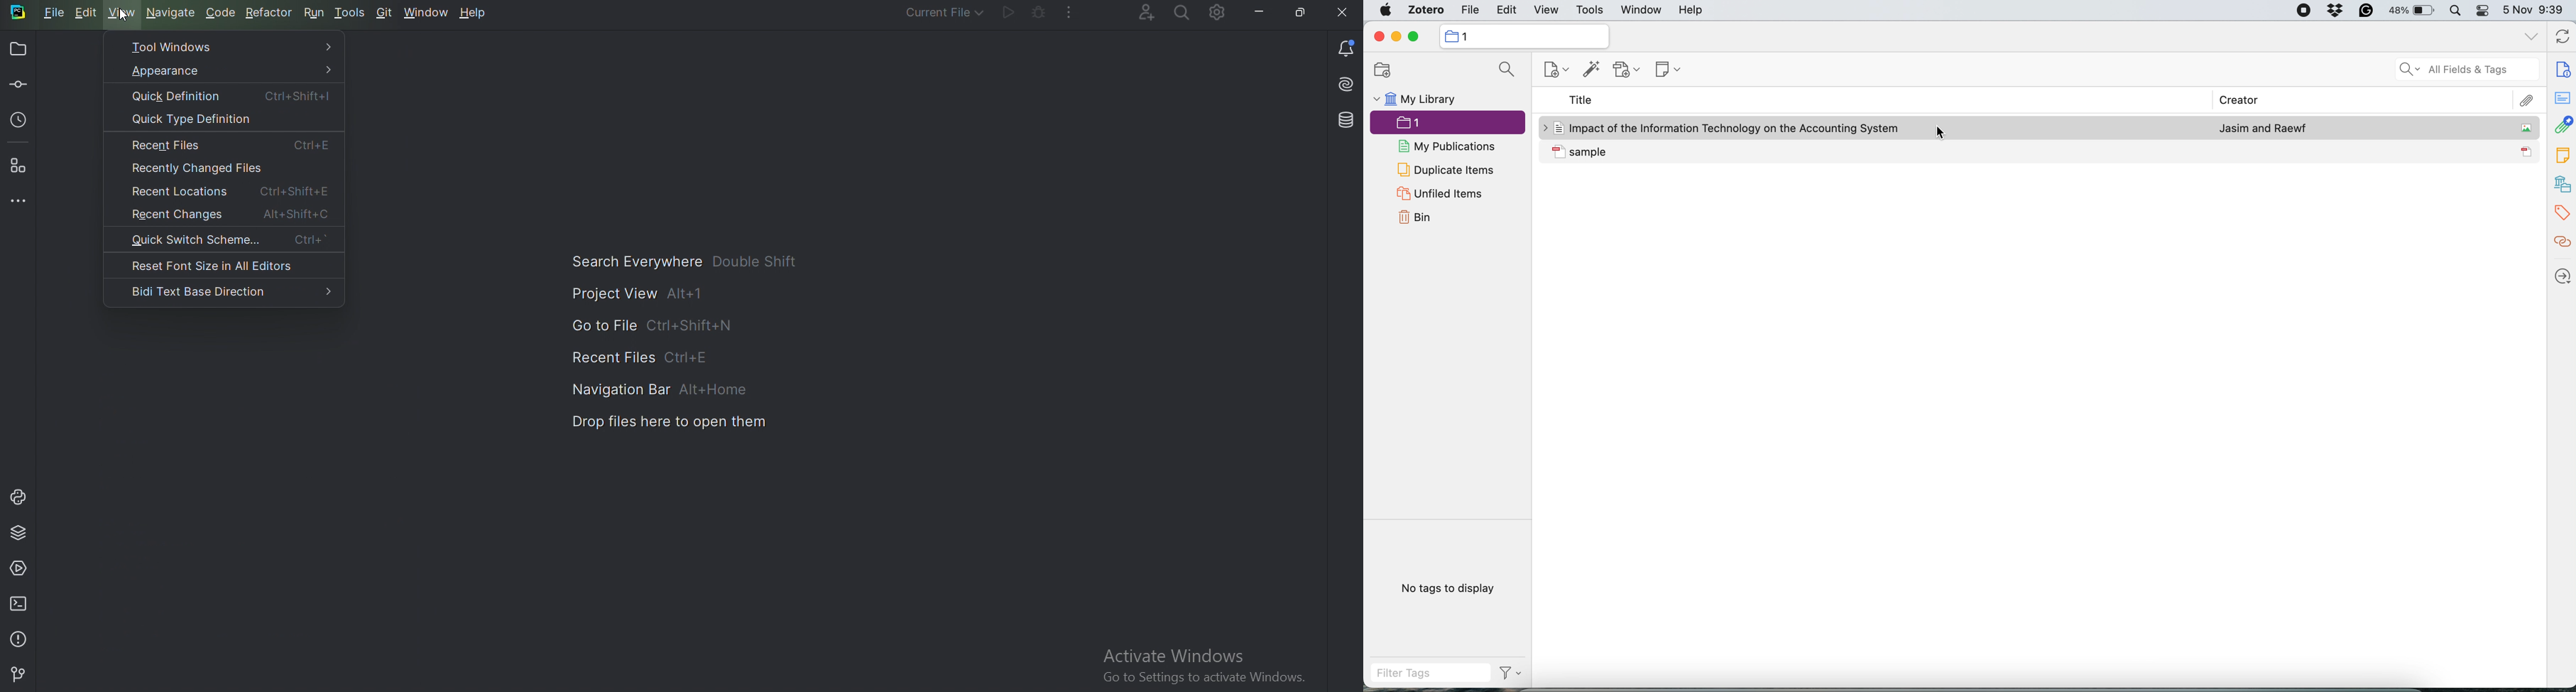 The image size is (2576, 700). Describe the element at coordinates (1512, 674) in the screenshot. I see `select filter type` at that location.